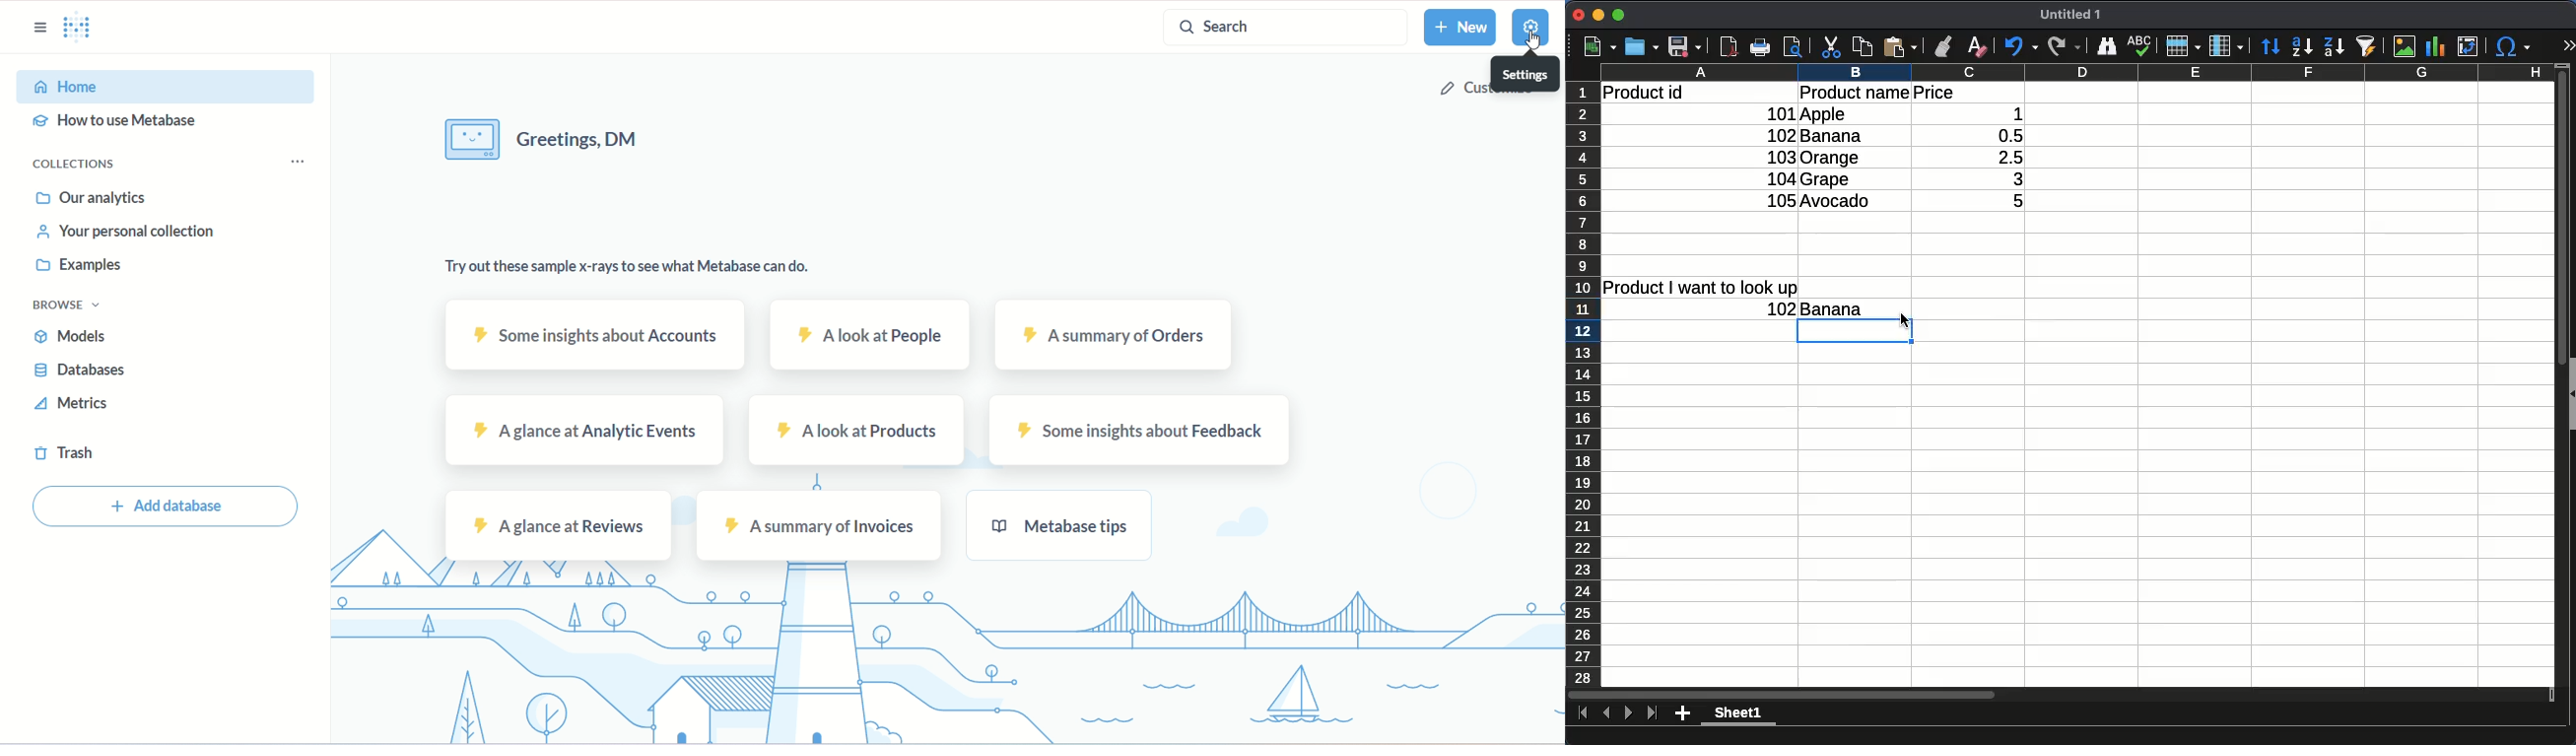  Describe the element at coordinates (872, 335) in the screenshot. I see `people` at that location.